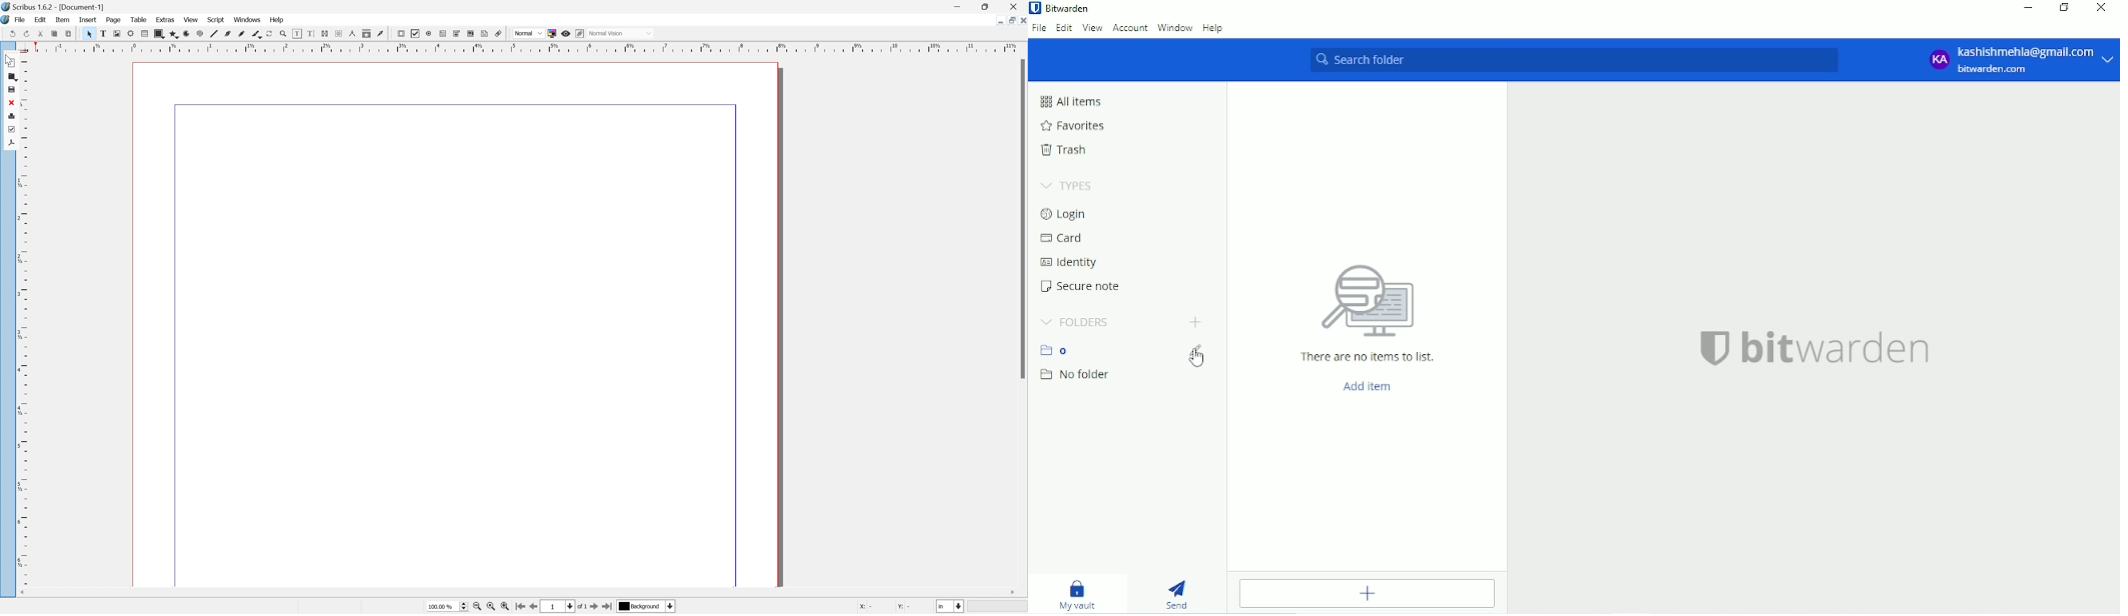 This screenshot has height=616, width=2128. Describe the element at coordinates (505, 607) in the screenshot. I see `zoom in` at that location.